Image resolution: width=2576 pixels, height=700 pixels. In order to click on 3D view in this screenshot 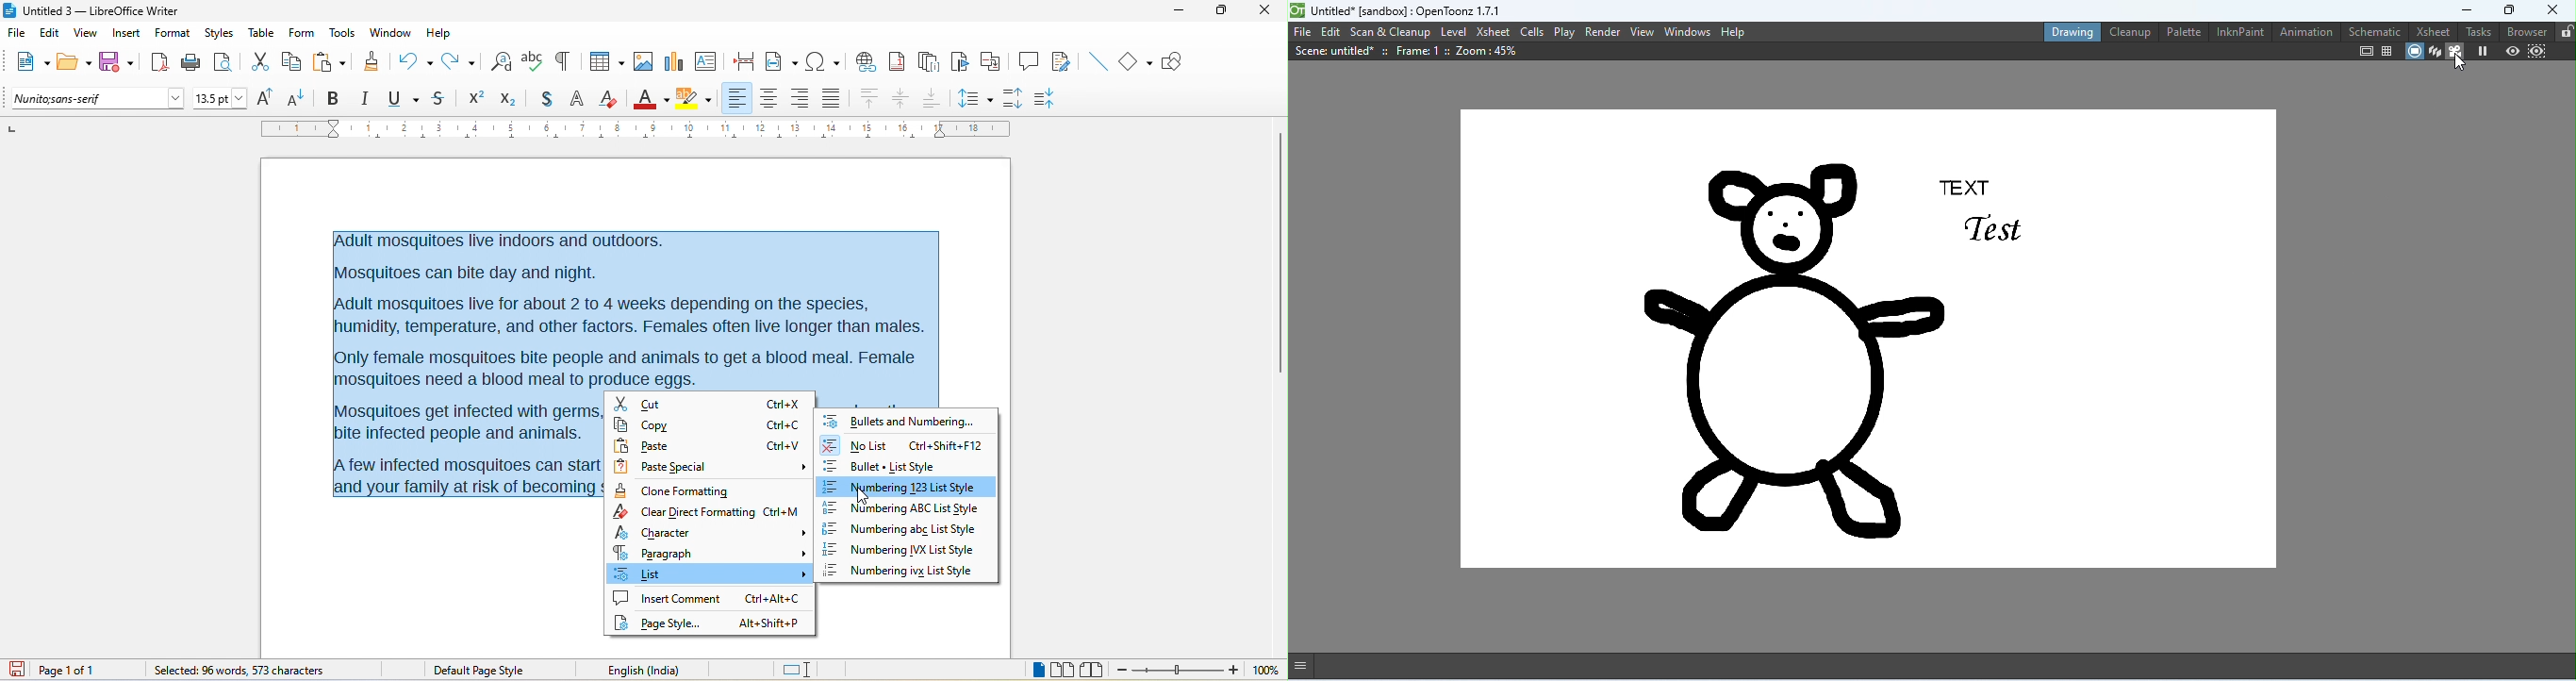, I will do `click(2433, 52)`.